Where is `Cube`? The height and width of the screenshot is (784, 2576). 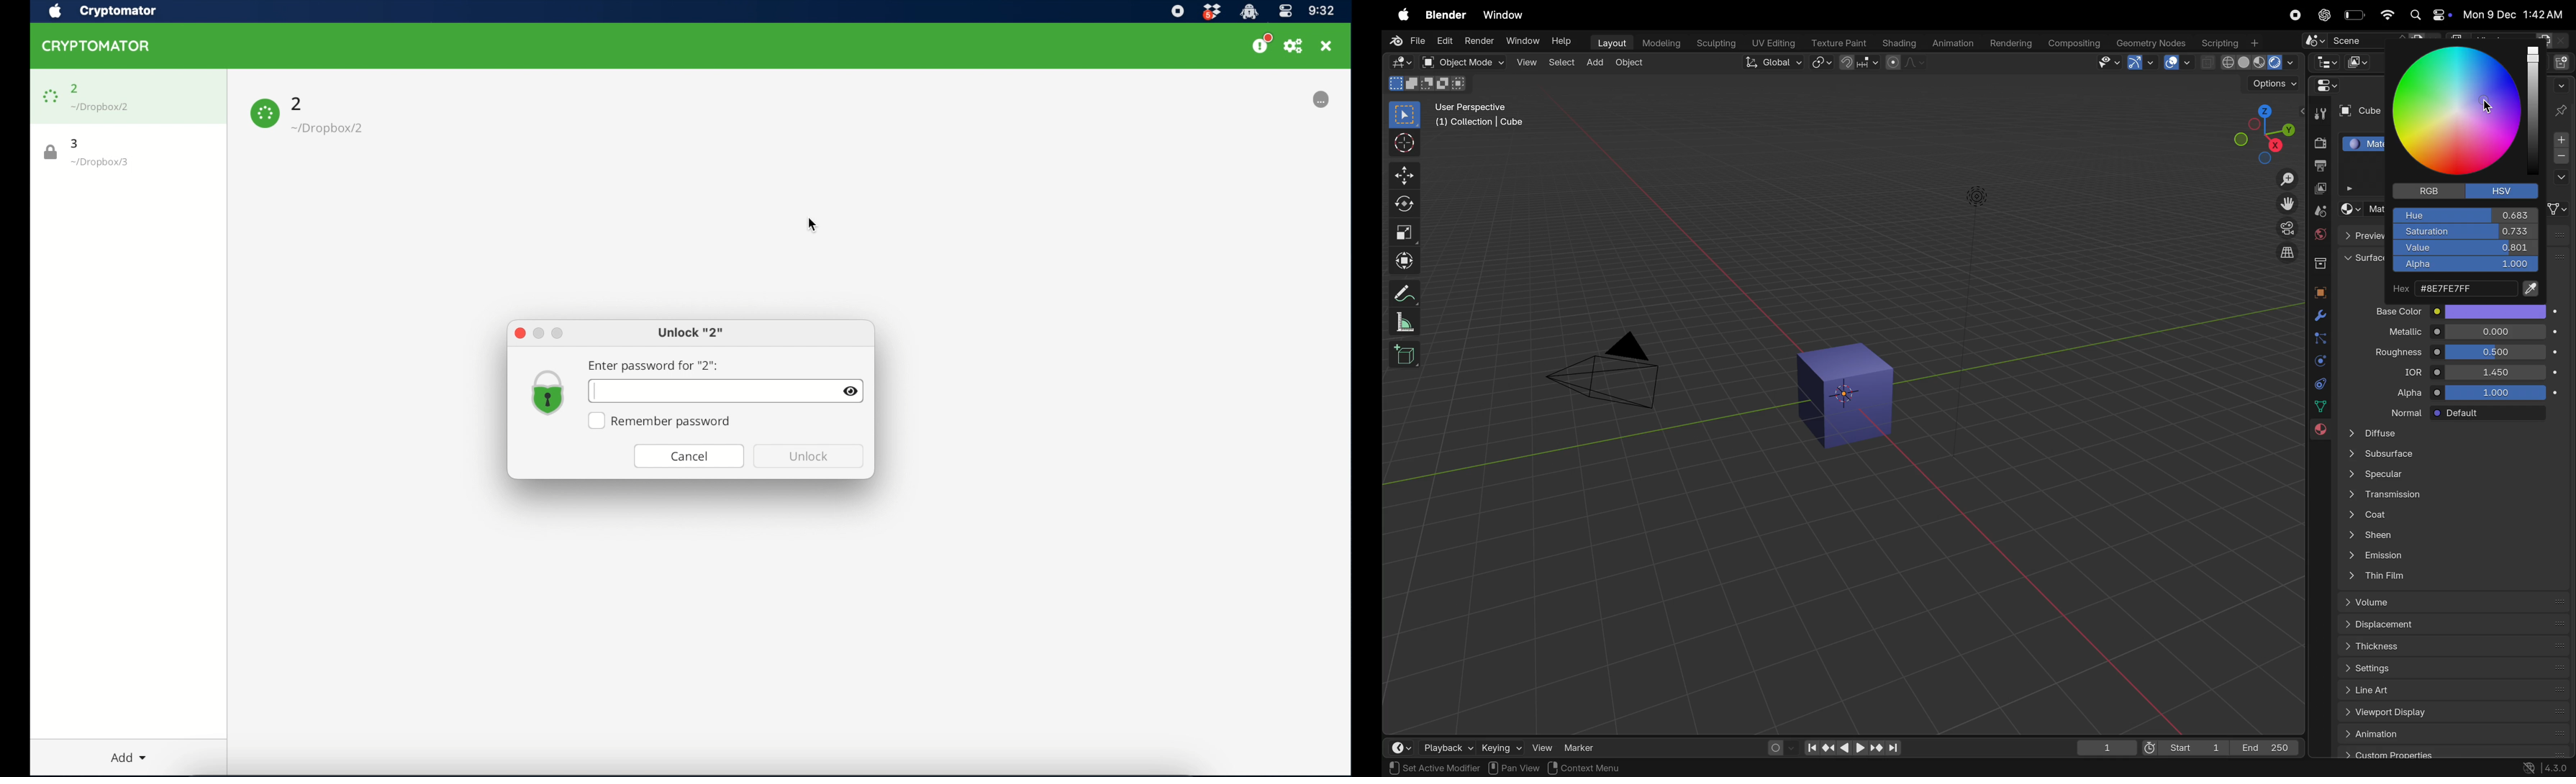 Cube is located at coordinates (2358, 112).